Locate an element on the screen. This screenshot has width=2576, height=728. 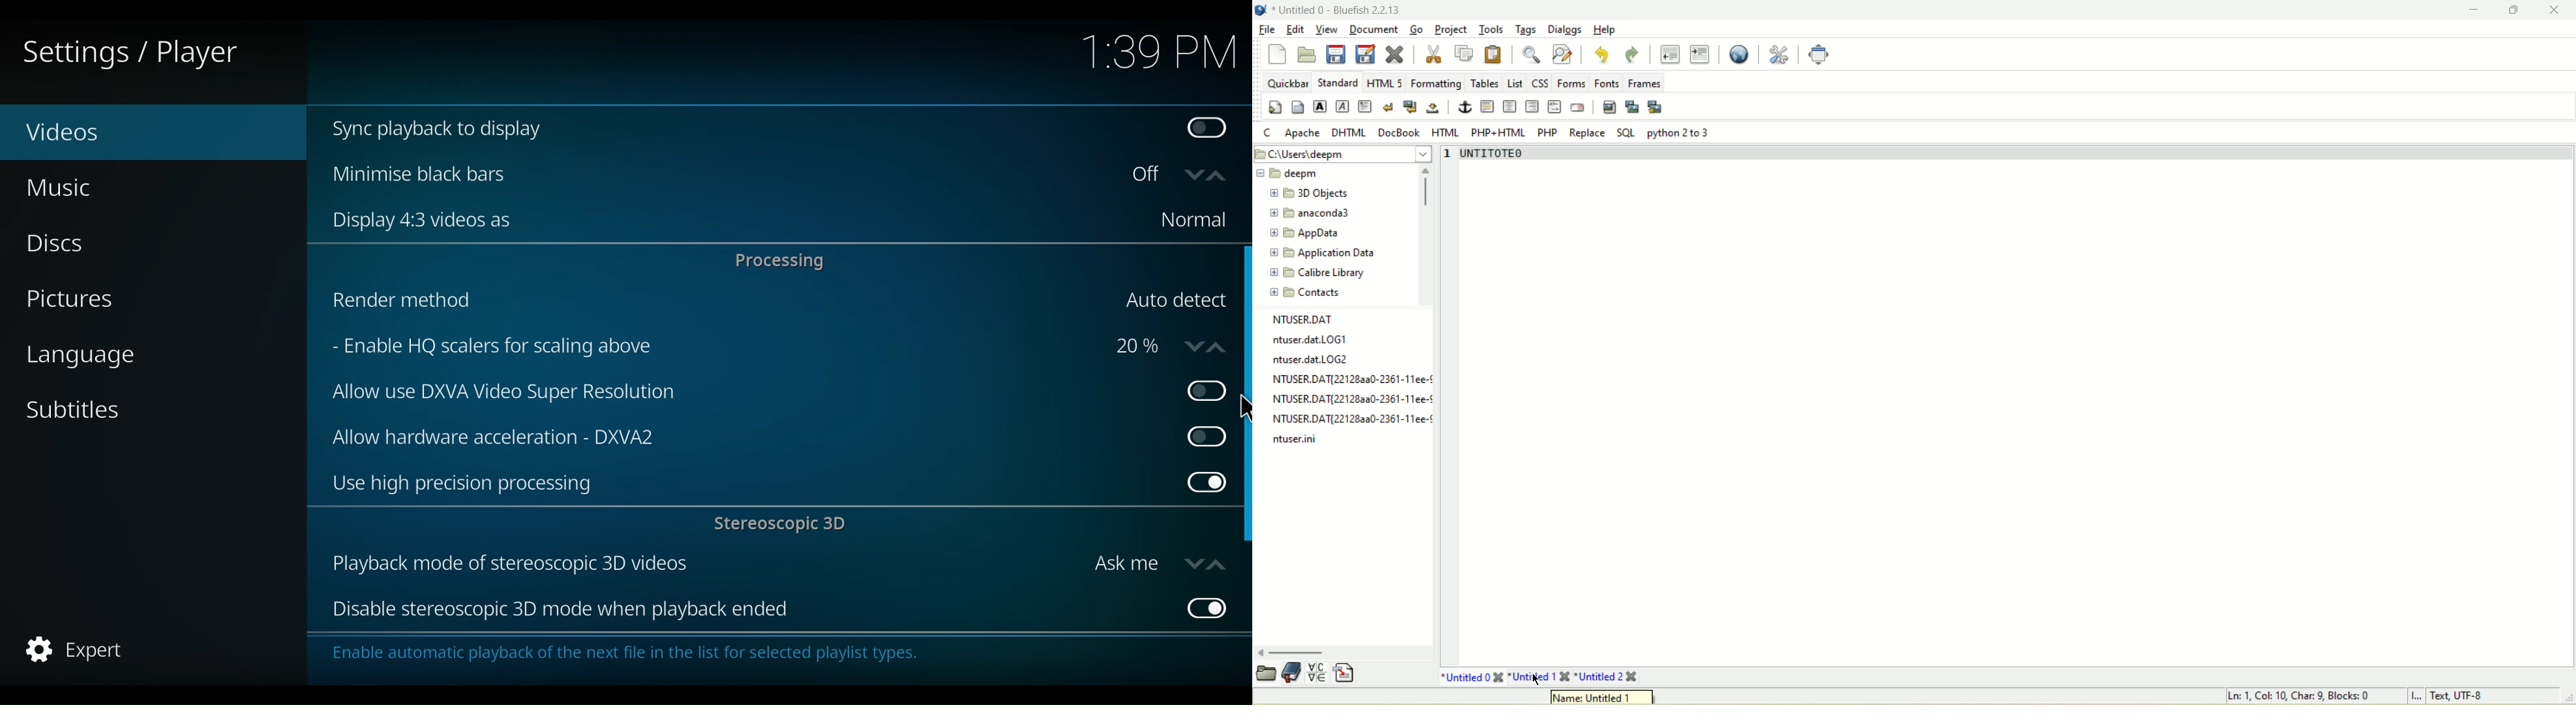
PHP+HTML is located at coordinates (1496, 131).